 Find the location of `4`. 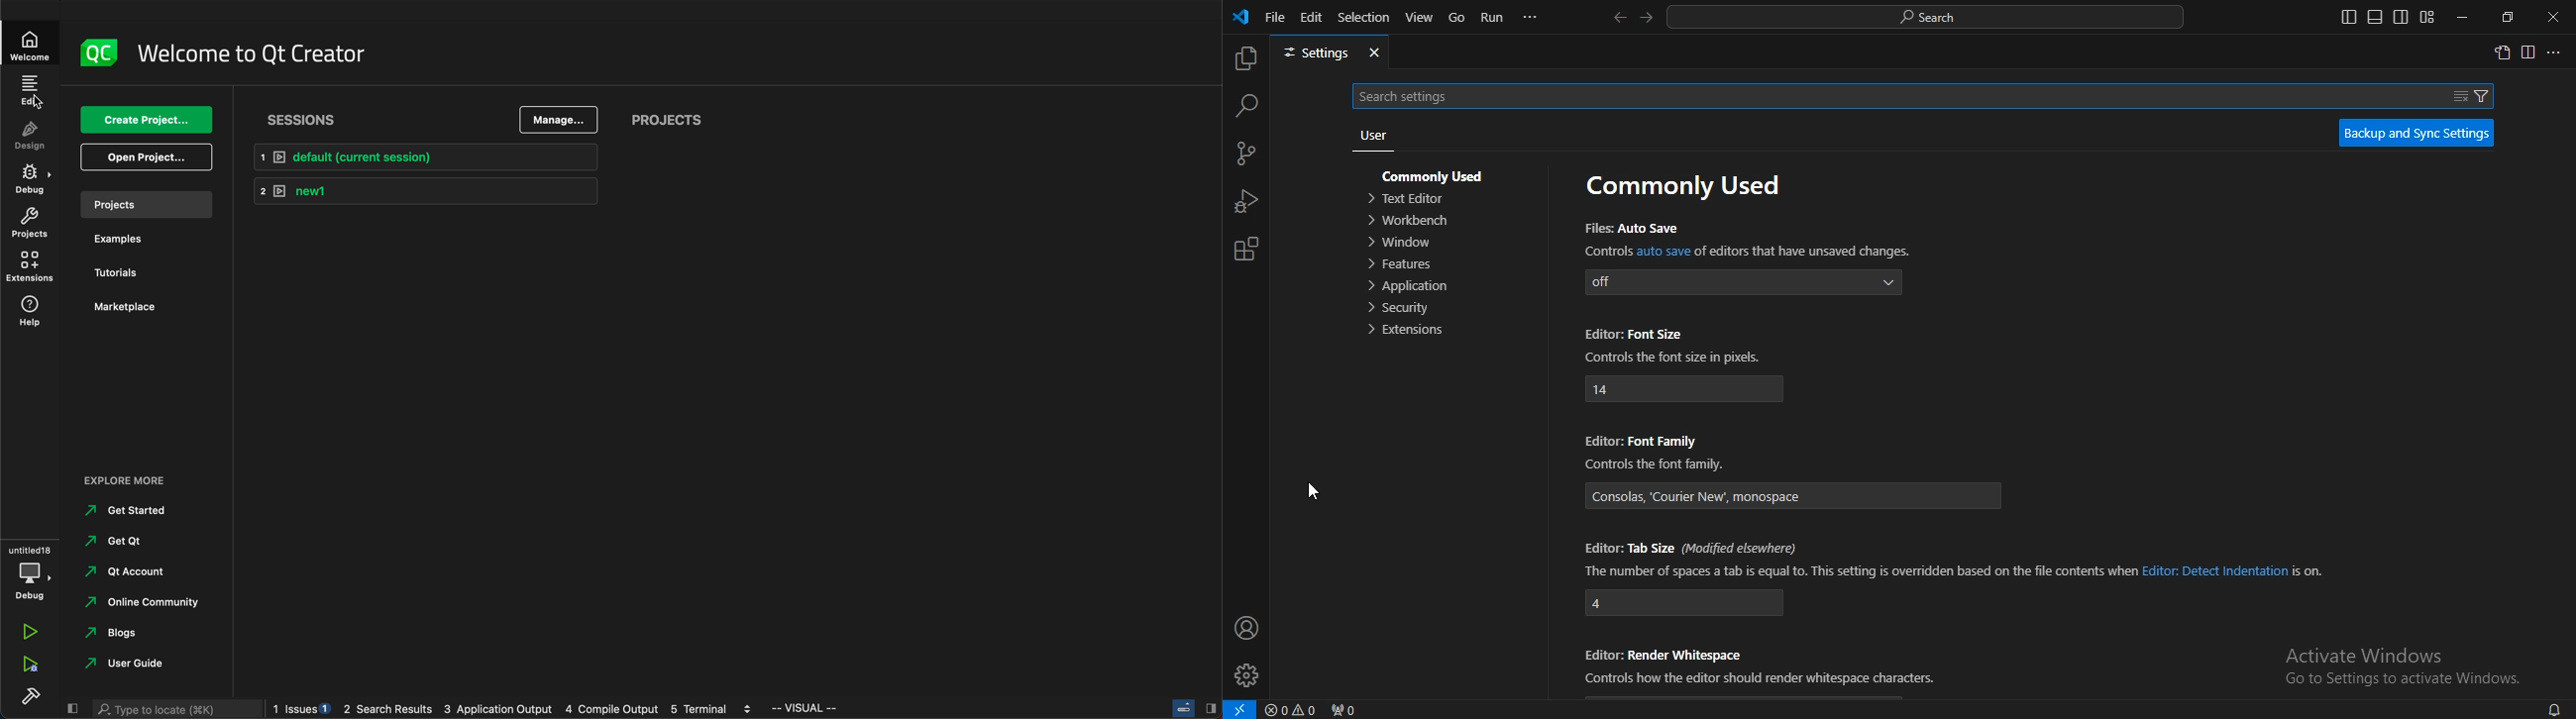

4 is located at coordinates (1685, 603).